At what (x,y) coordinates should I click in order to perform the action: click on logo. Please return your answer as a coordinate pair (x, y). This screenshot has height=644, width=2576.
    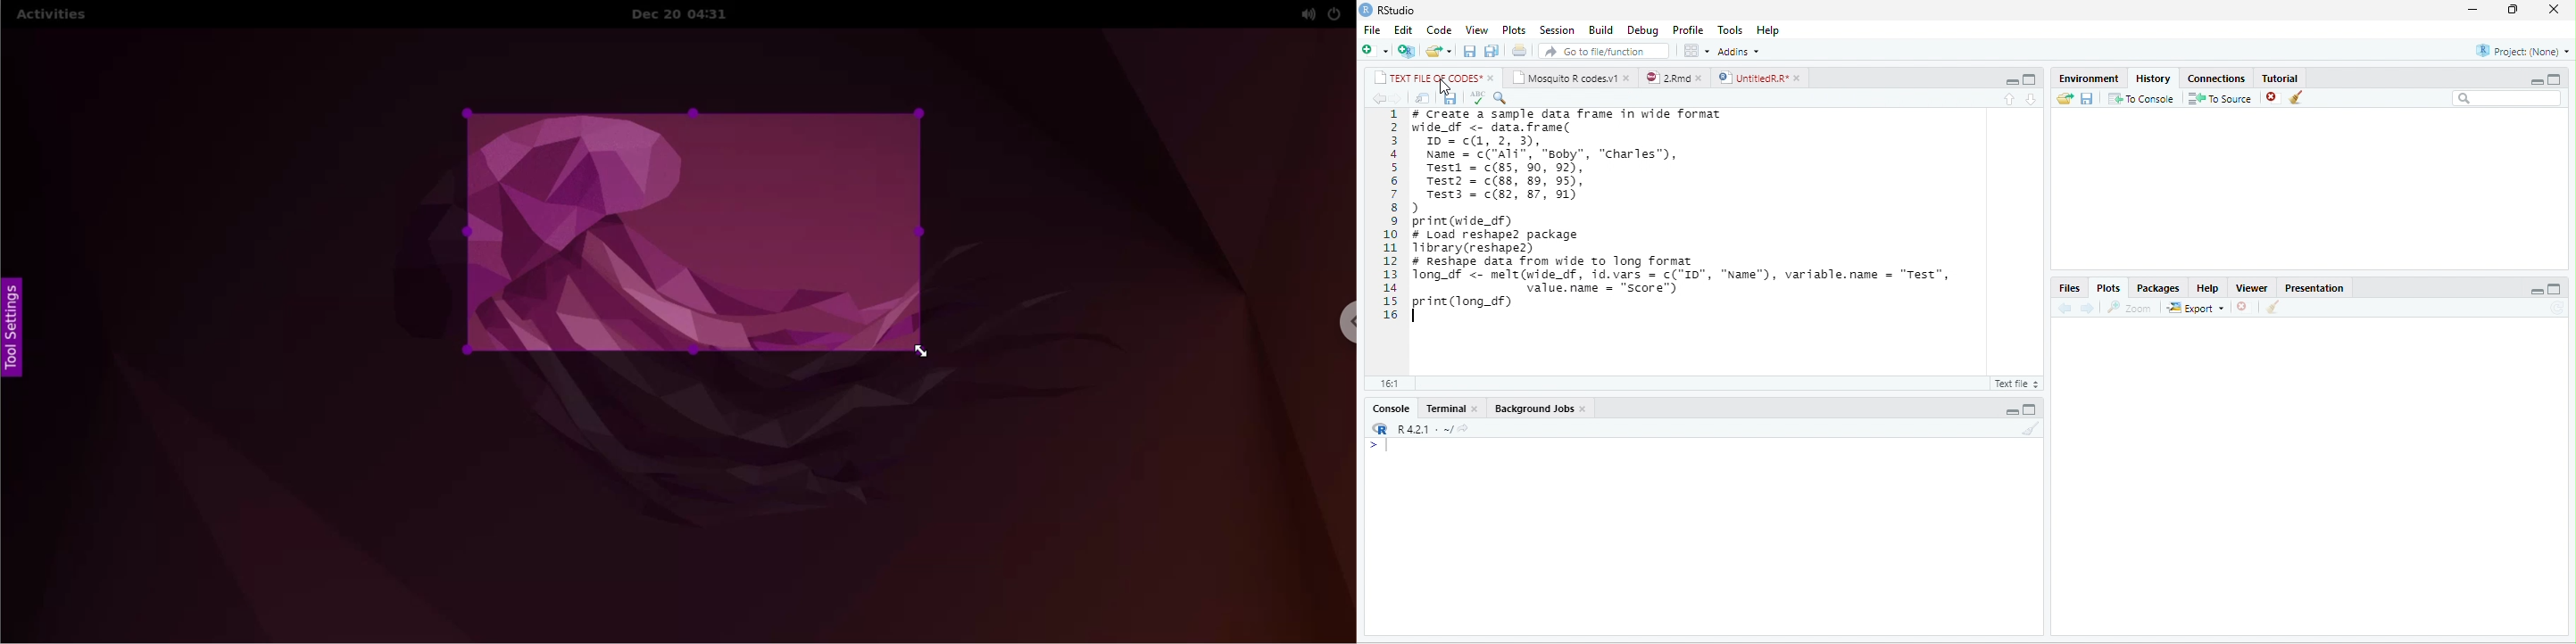
    Looking at the image, I should click on (1367, 9).